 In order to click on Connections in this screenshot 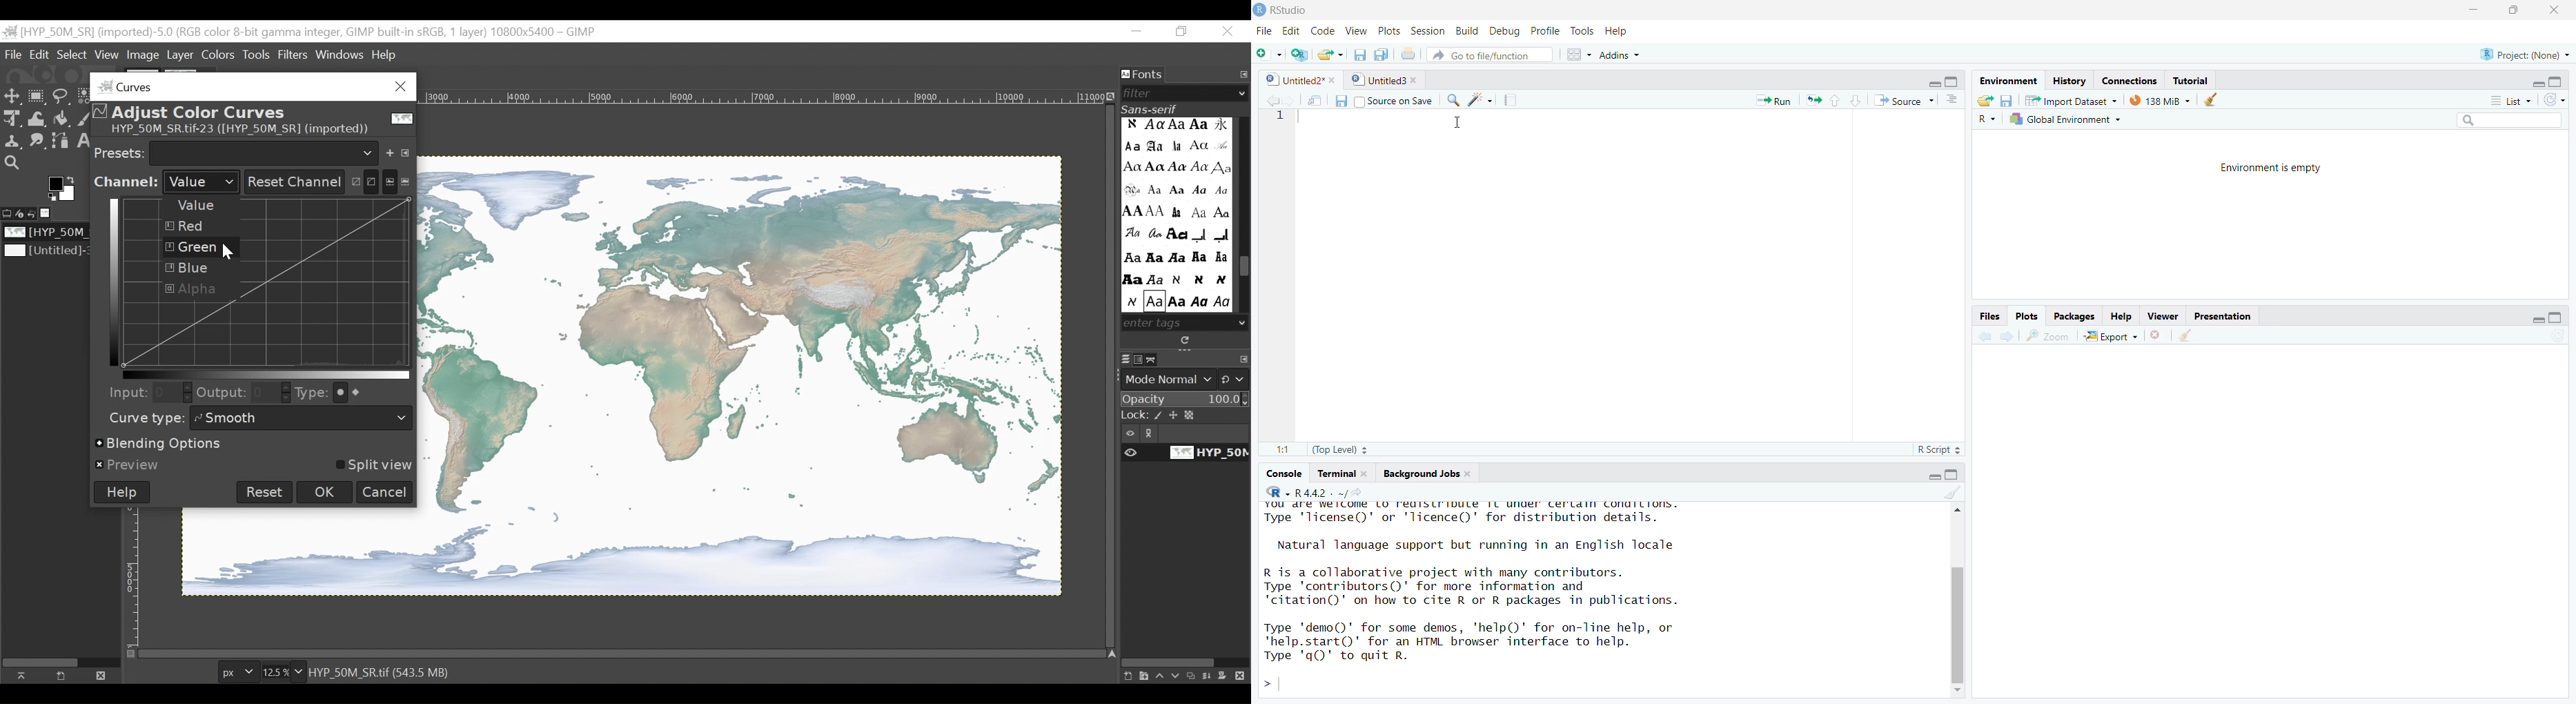, I will do `click(2126, 81)`.